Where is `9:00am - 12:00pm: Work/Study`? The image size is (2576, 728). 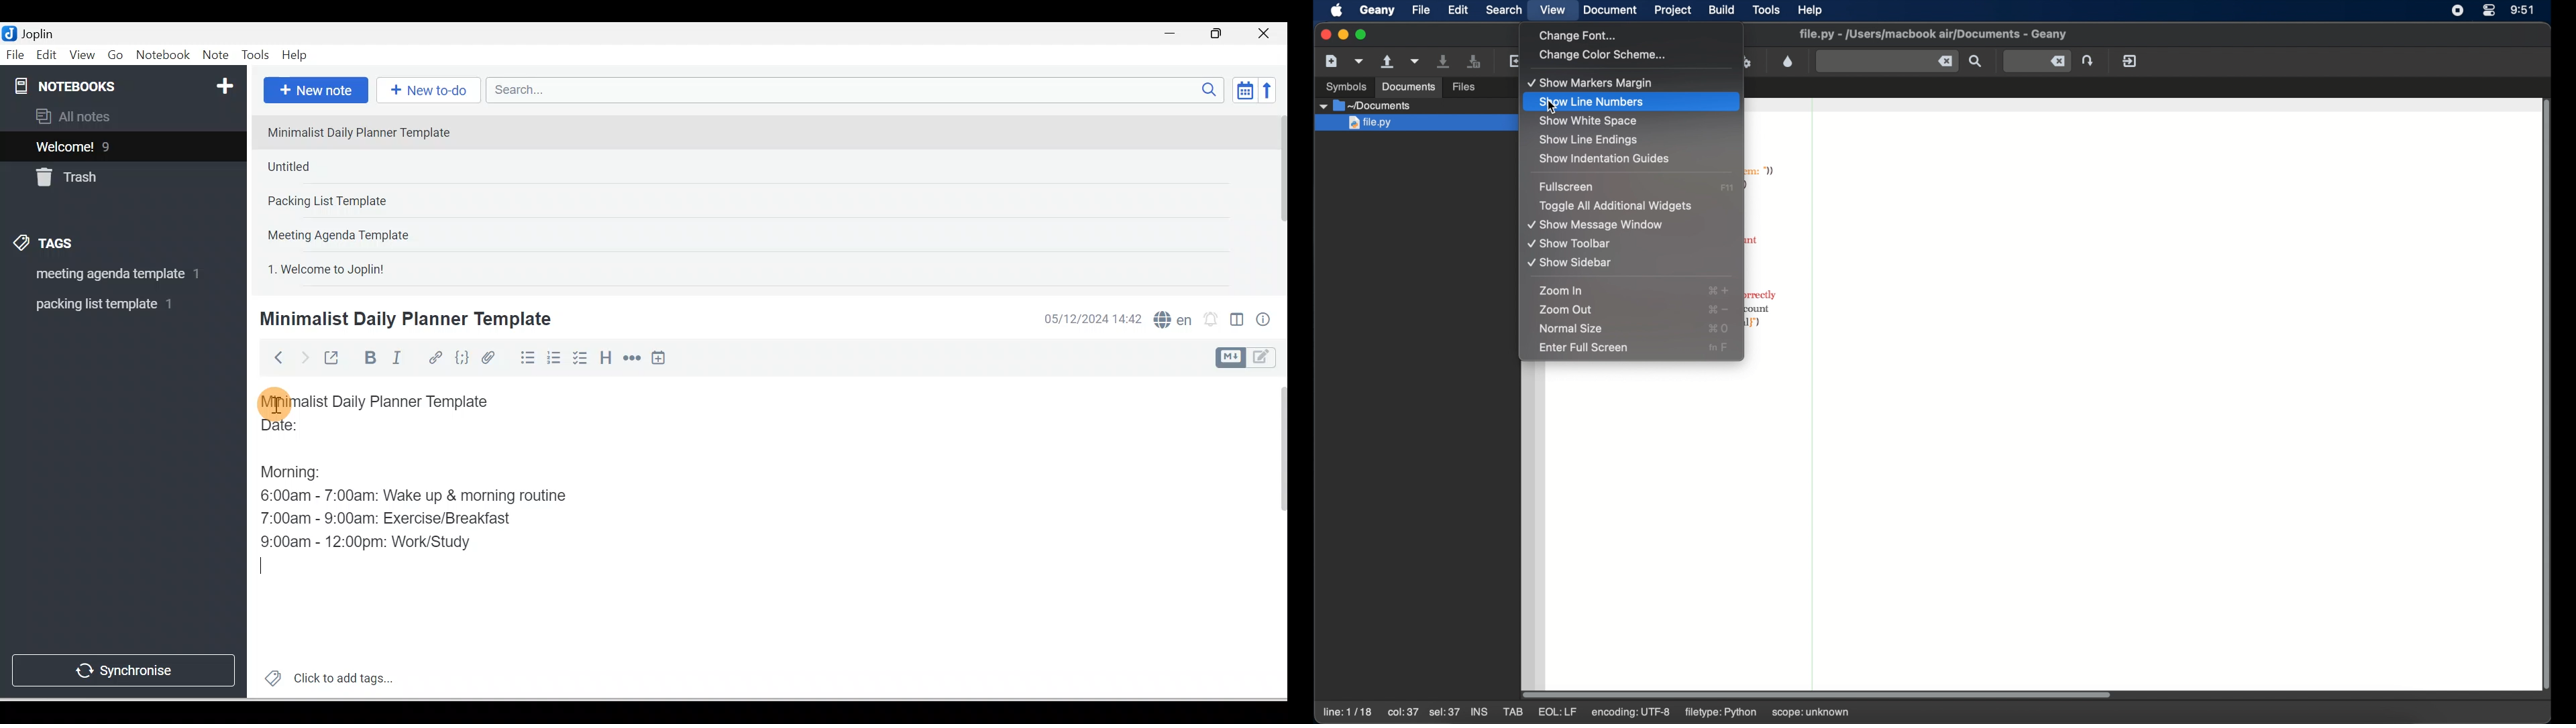
9:00am - 12:00pm: Work/Study is located at coordinates (371, 542).